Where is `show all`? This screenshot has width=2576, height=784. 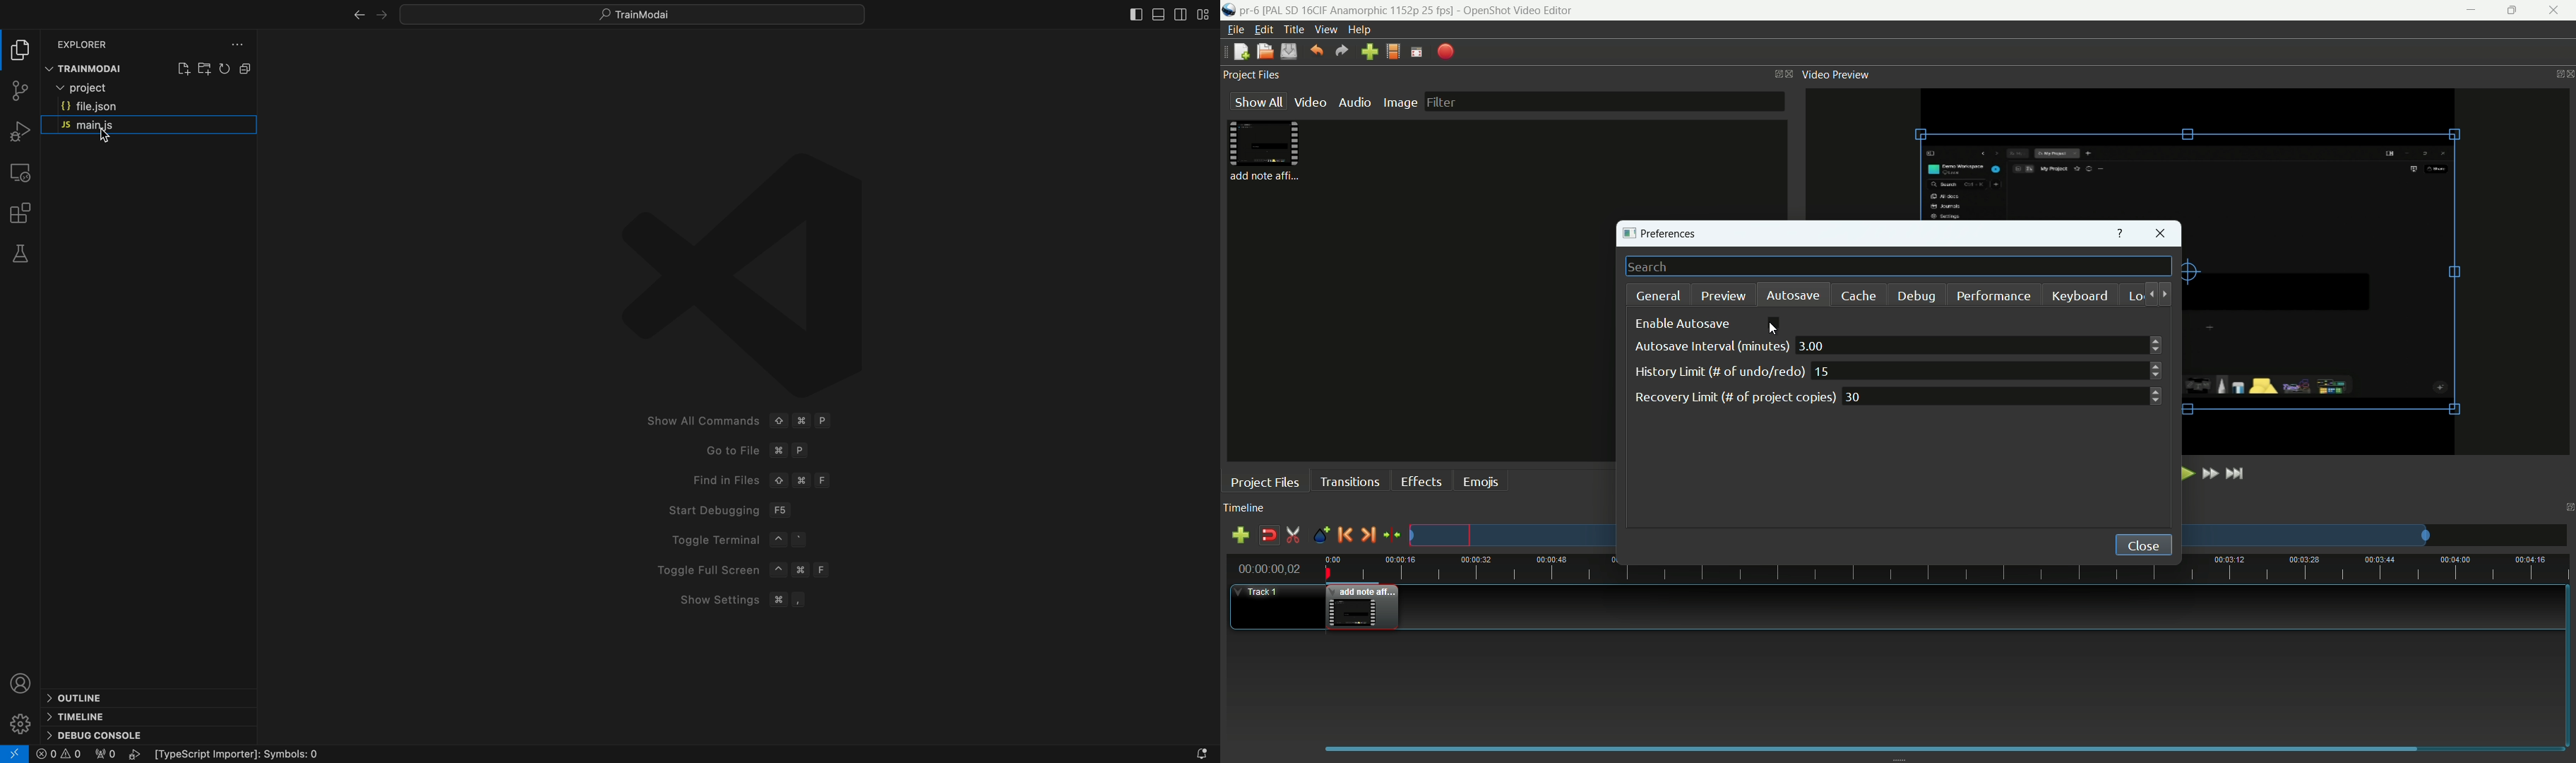
show all is located at coordinates (1257, 100).